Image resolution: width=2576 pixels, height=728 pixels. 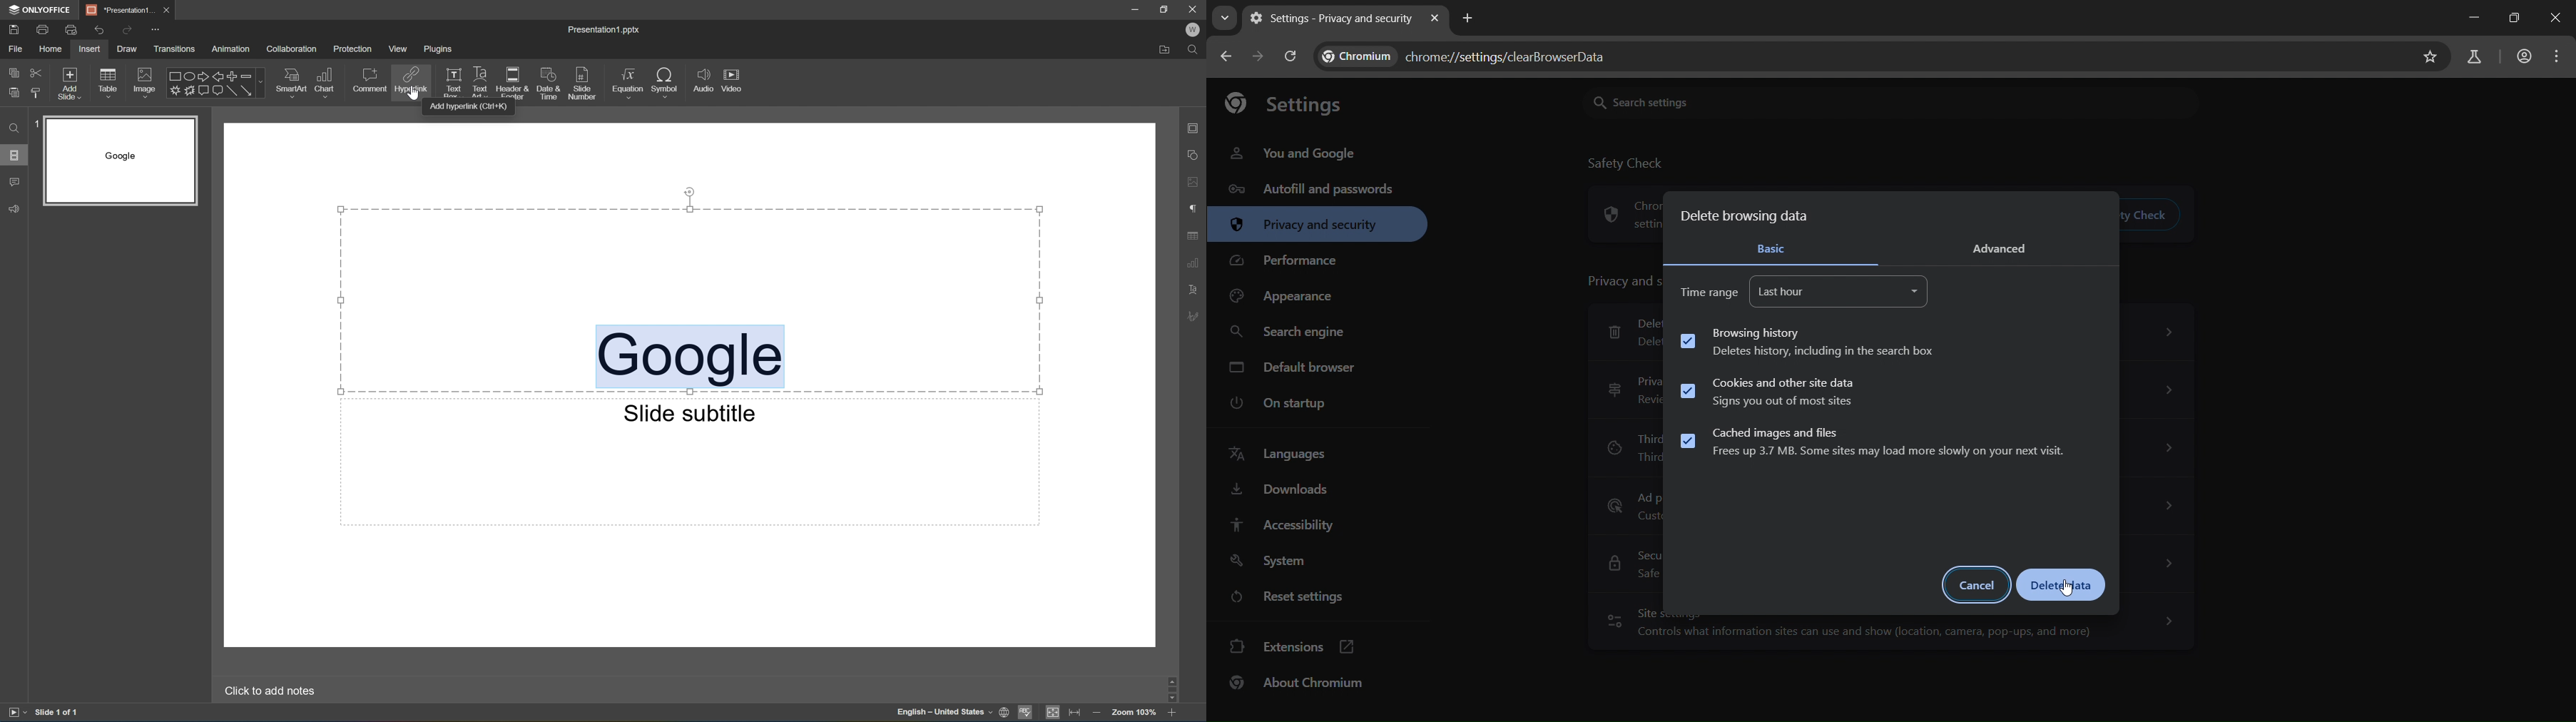 I want to click on Comment, so click(x=369, y=81).